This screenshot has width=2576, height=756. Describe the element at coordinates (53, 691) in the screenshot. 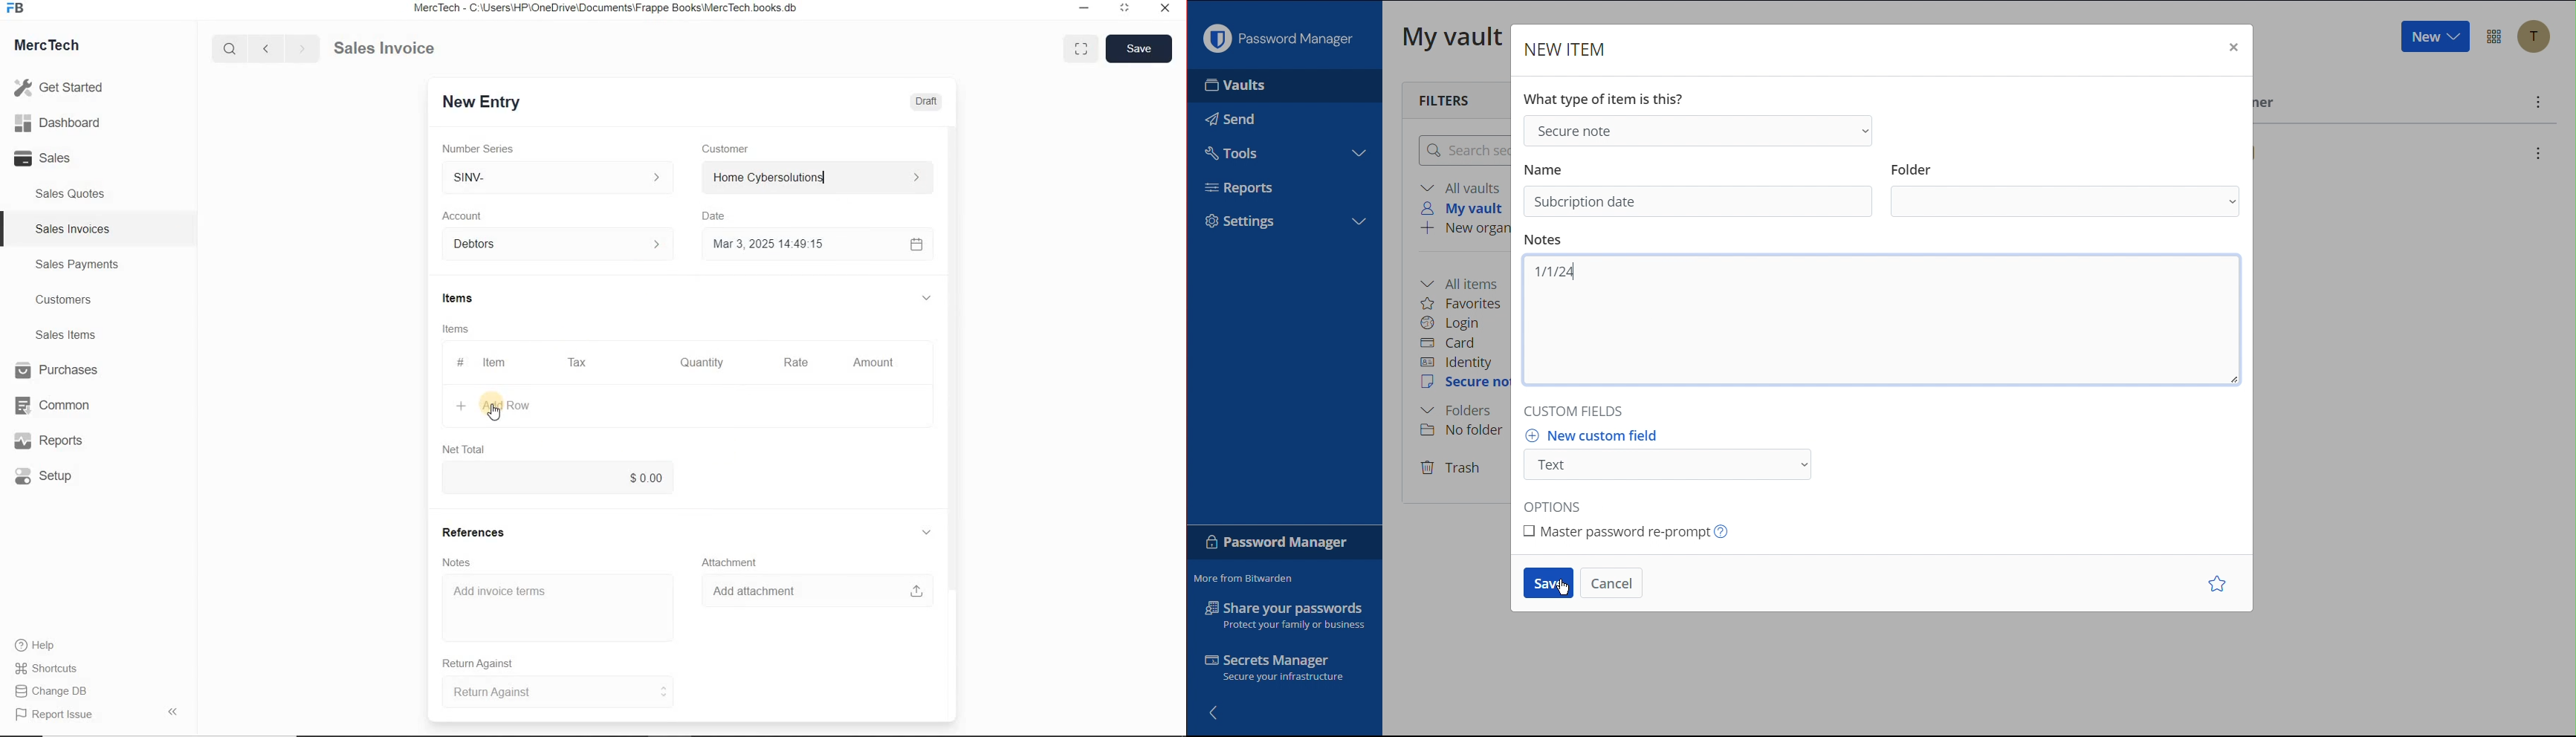

I see `Change DB` at that location.